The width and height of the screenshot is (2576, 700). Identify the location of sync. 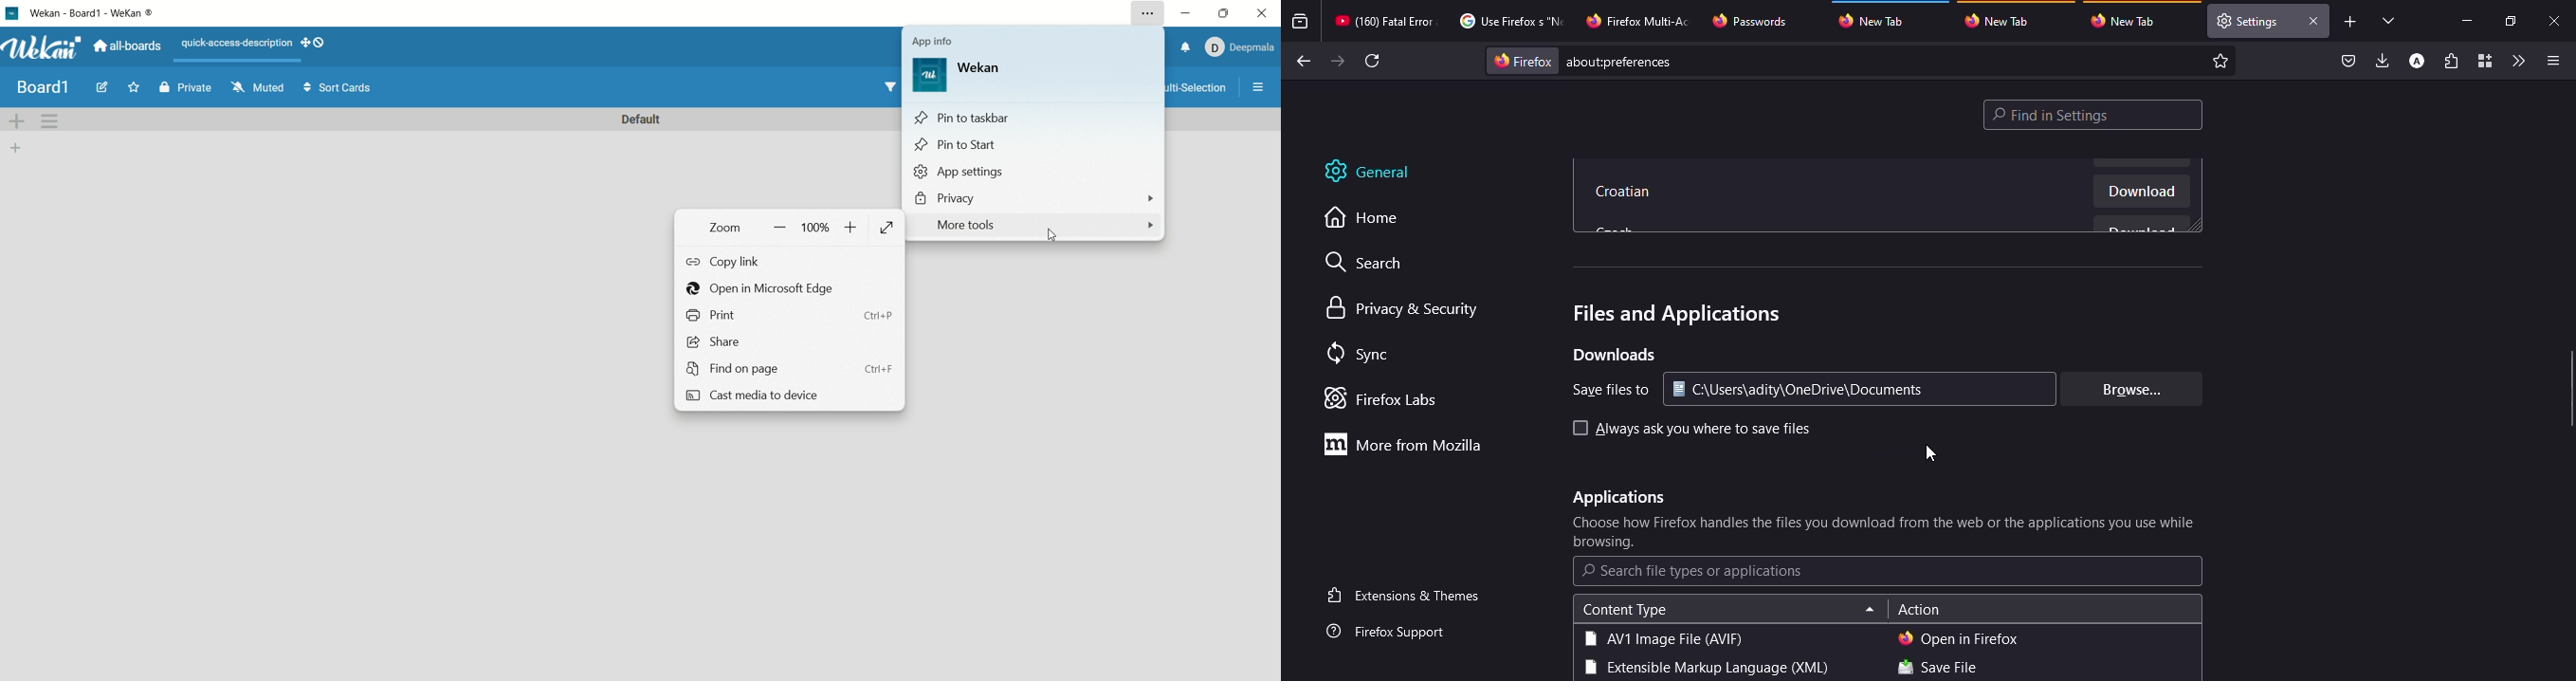
(1361, 355).